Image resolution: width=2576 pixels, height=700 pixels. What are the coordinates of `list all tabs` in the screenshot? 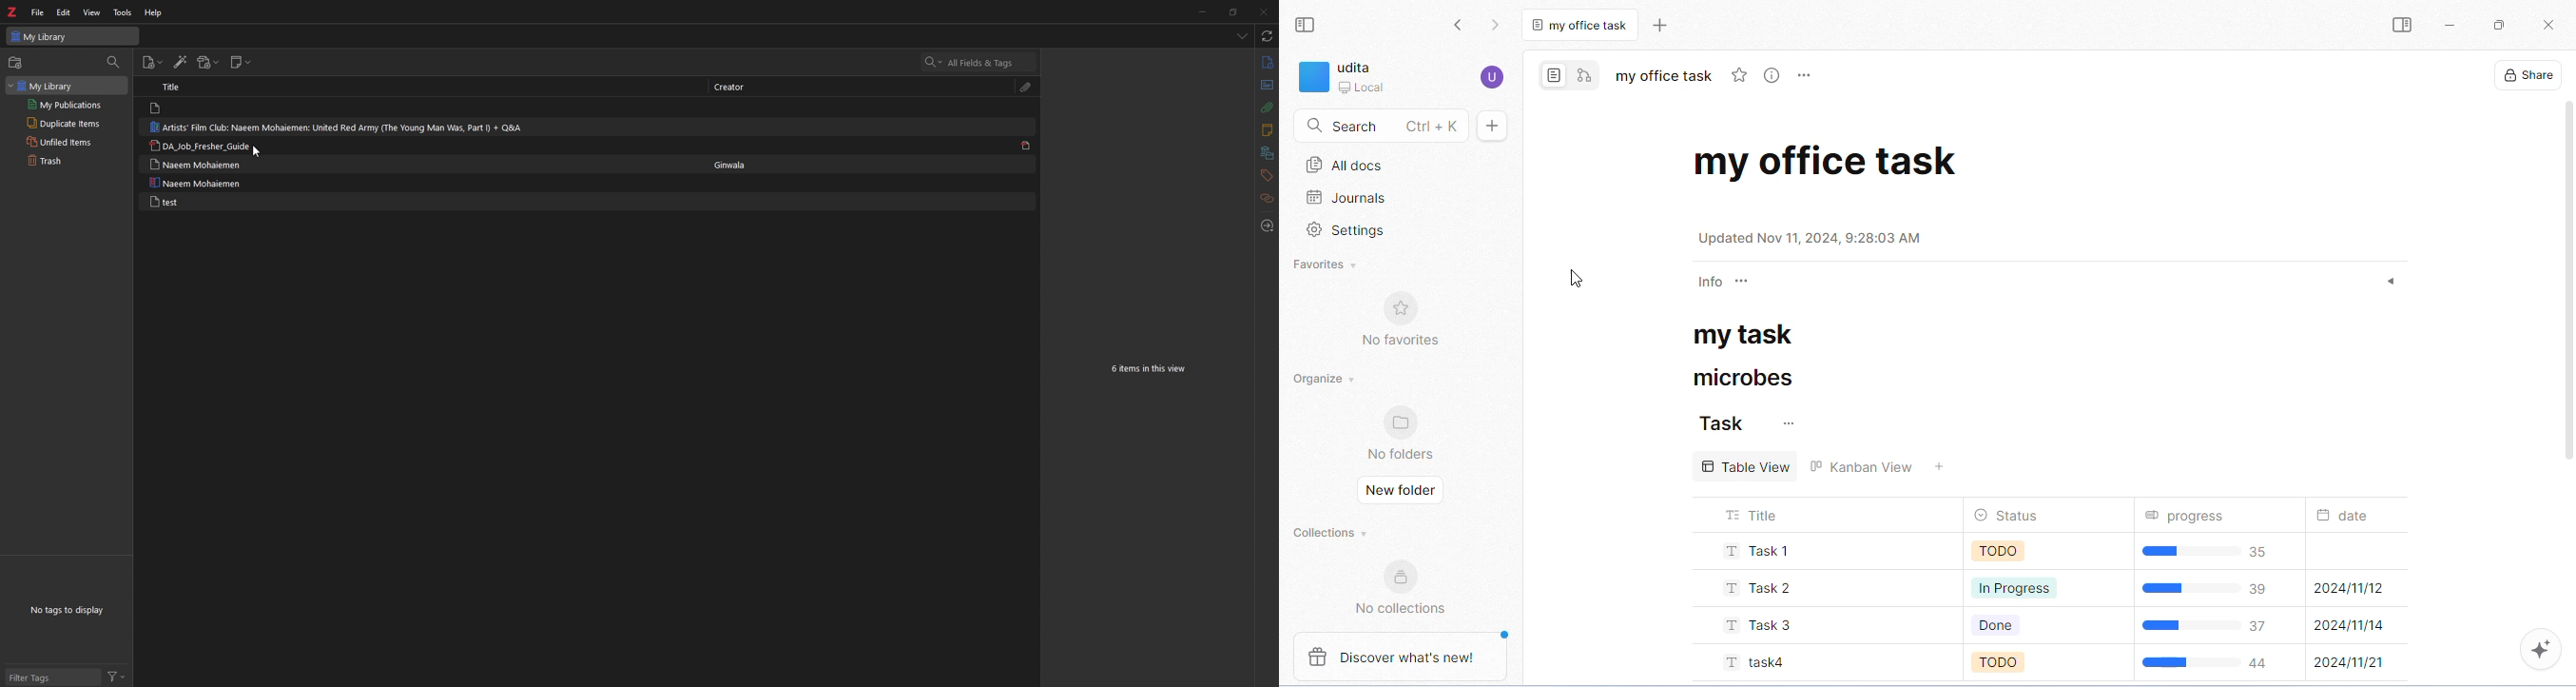 It's located at (1240, 35).